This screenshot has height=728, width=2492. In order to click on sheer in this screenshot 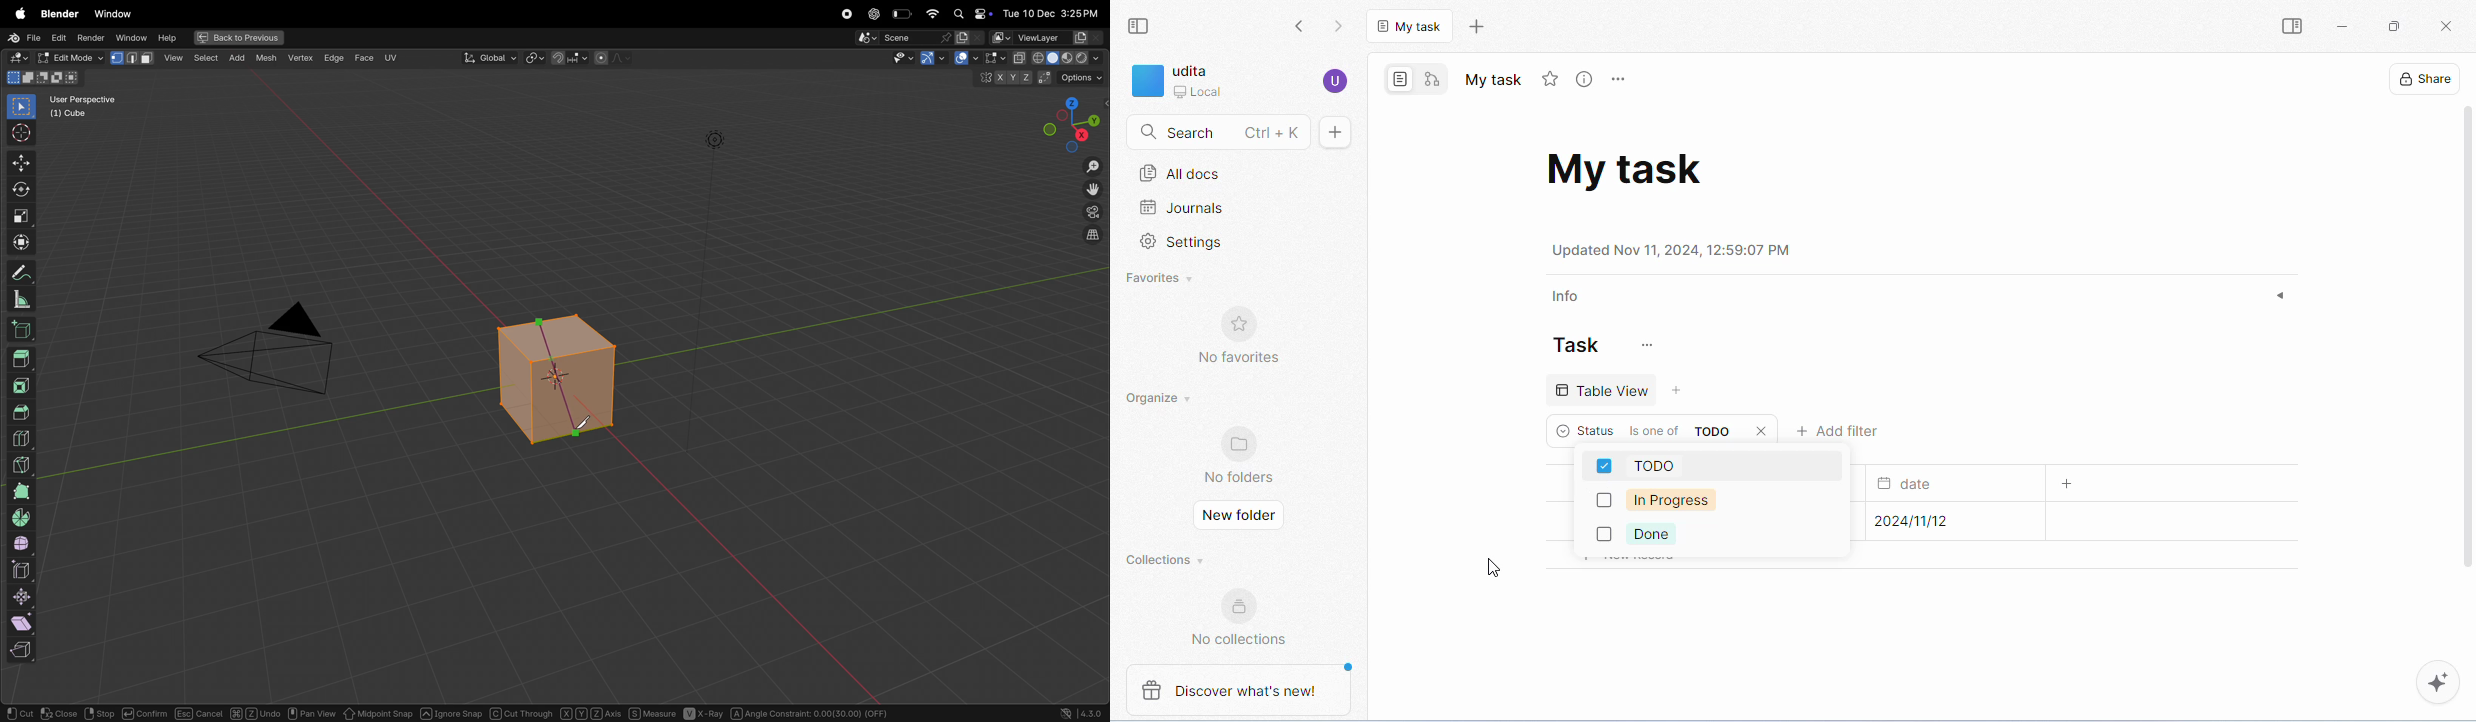, I will do `click(25, 622)`.